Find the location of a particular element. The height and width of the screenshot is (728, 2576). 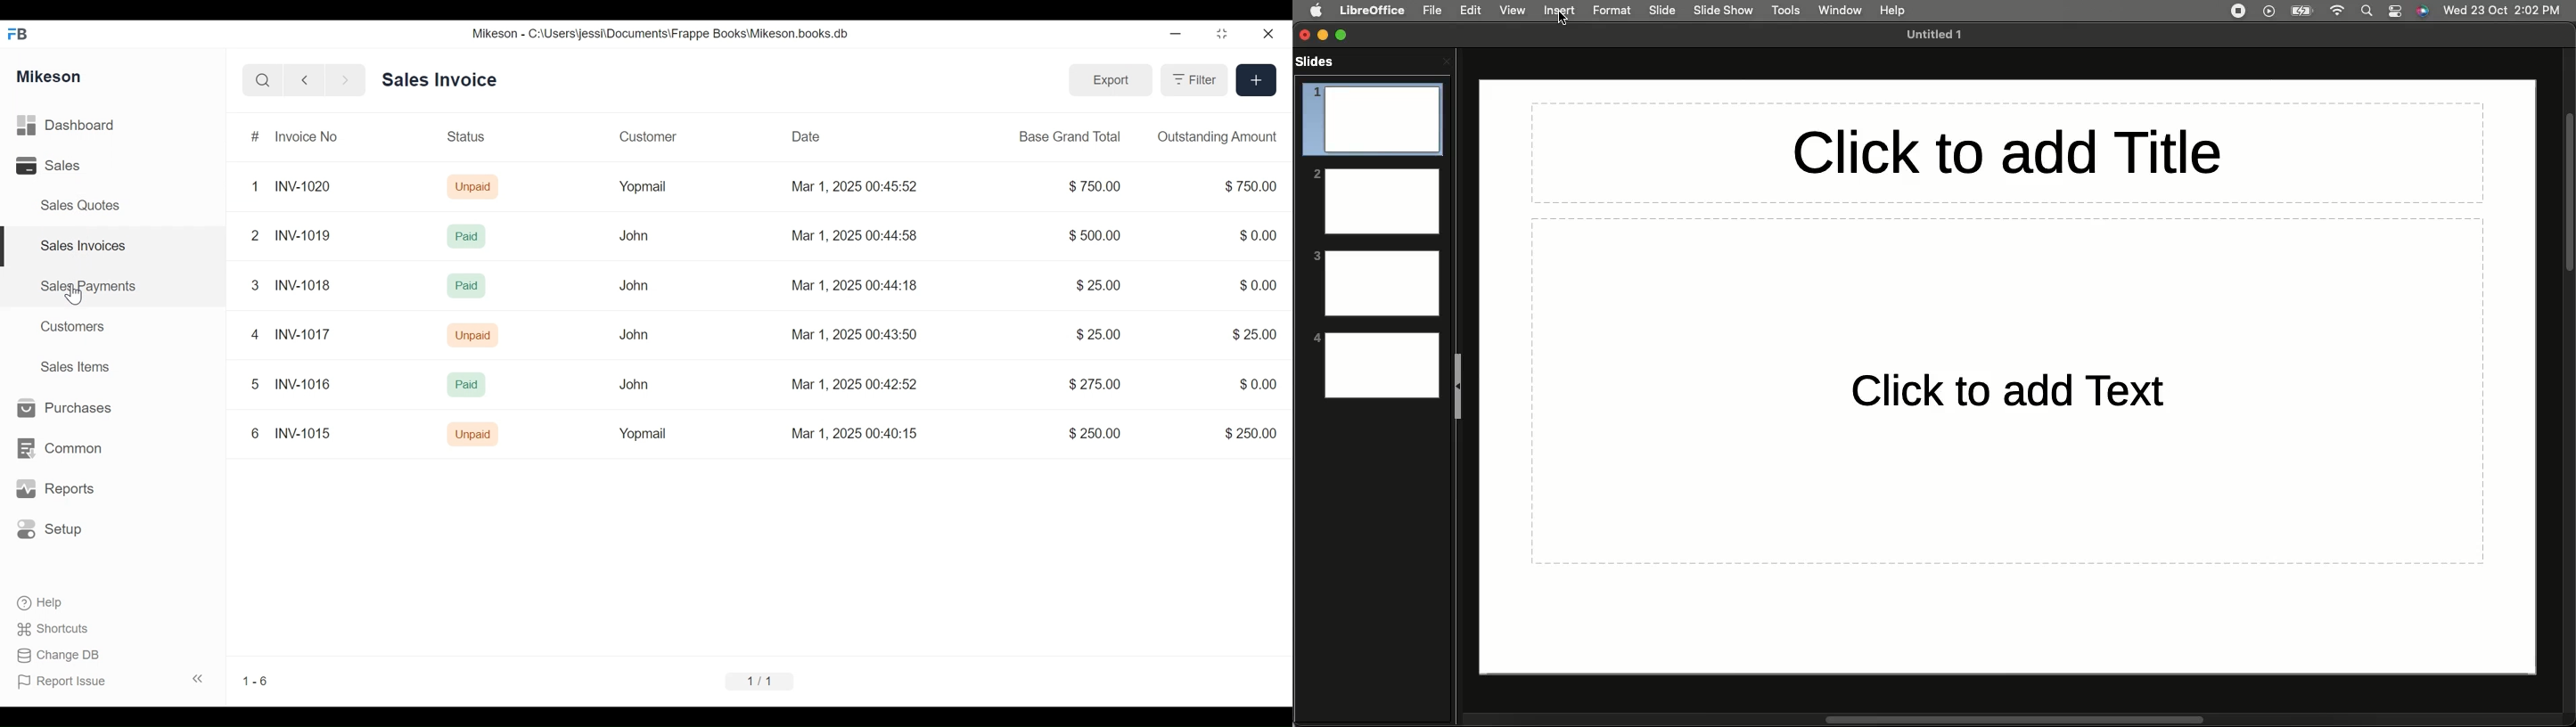

Status is located at coordinates (471, 139).